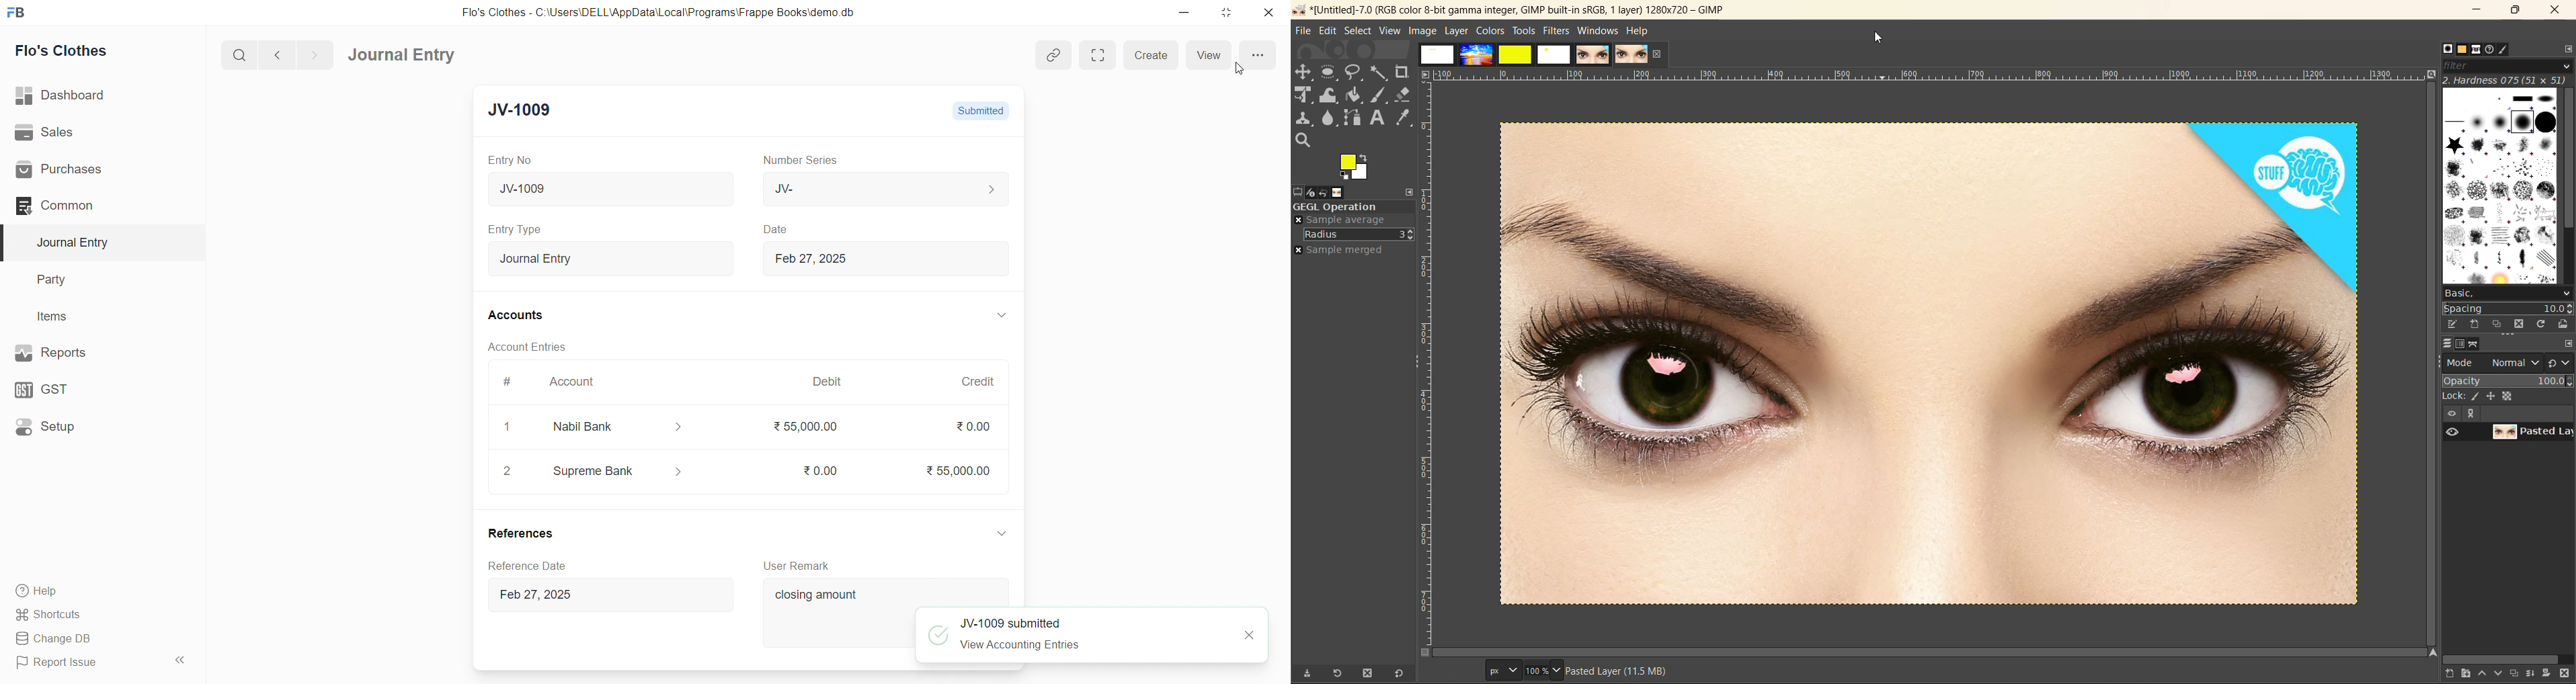 The image size is (2576, 700). What do you see at coordinates (402, 54) in the screenshot?
I see `Journal Entry` at bounding box center [402, 54].